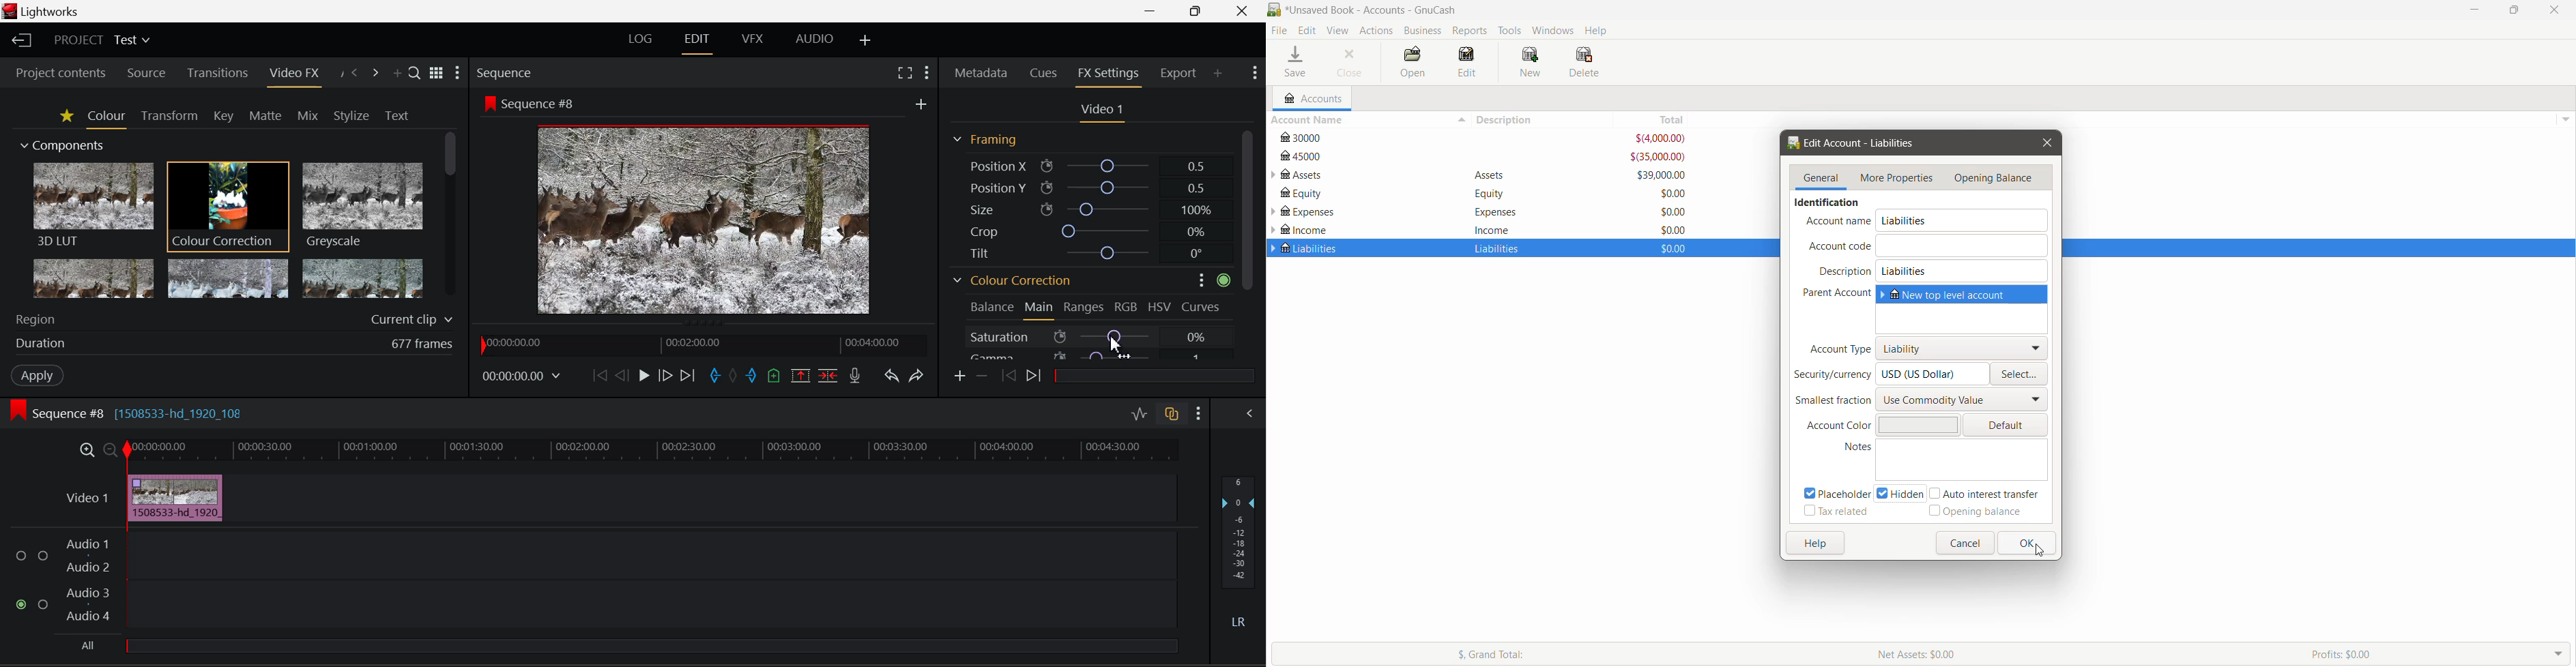 The height and width of the screenshot is (672, 2576). What do you see at coordinates (1225, 279) in the screenshot?
I see `active` at bounding box center [1225, 279].